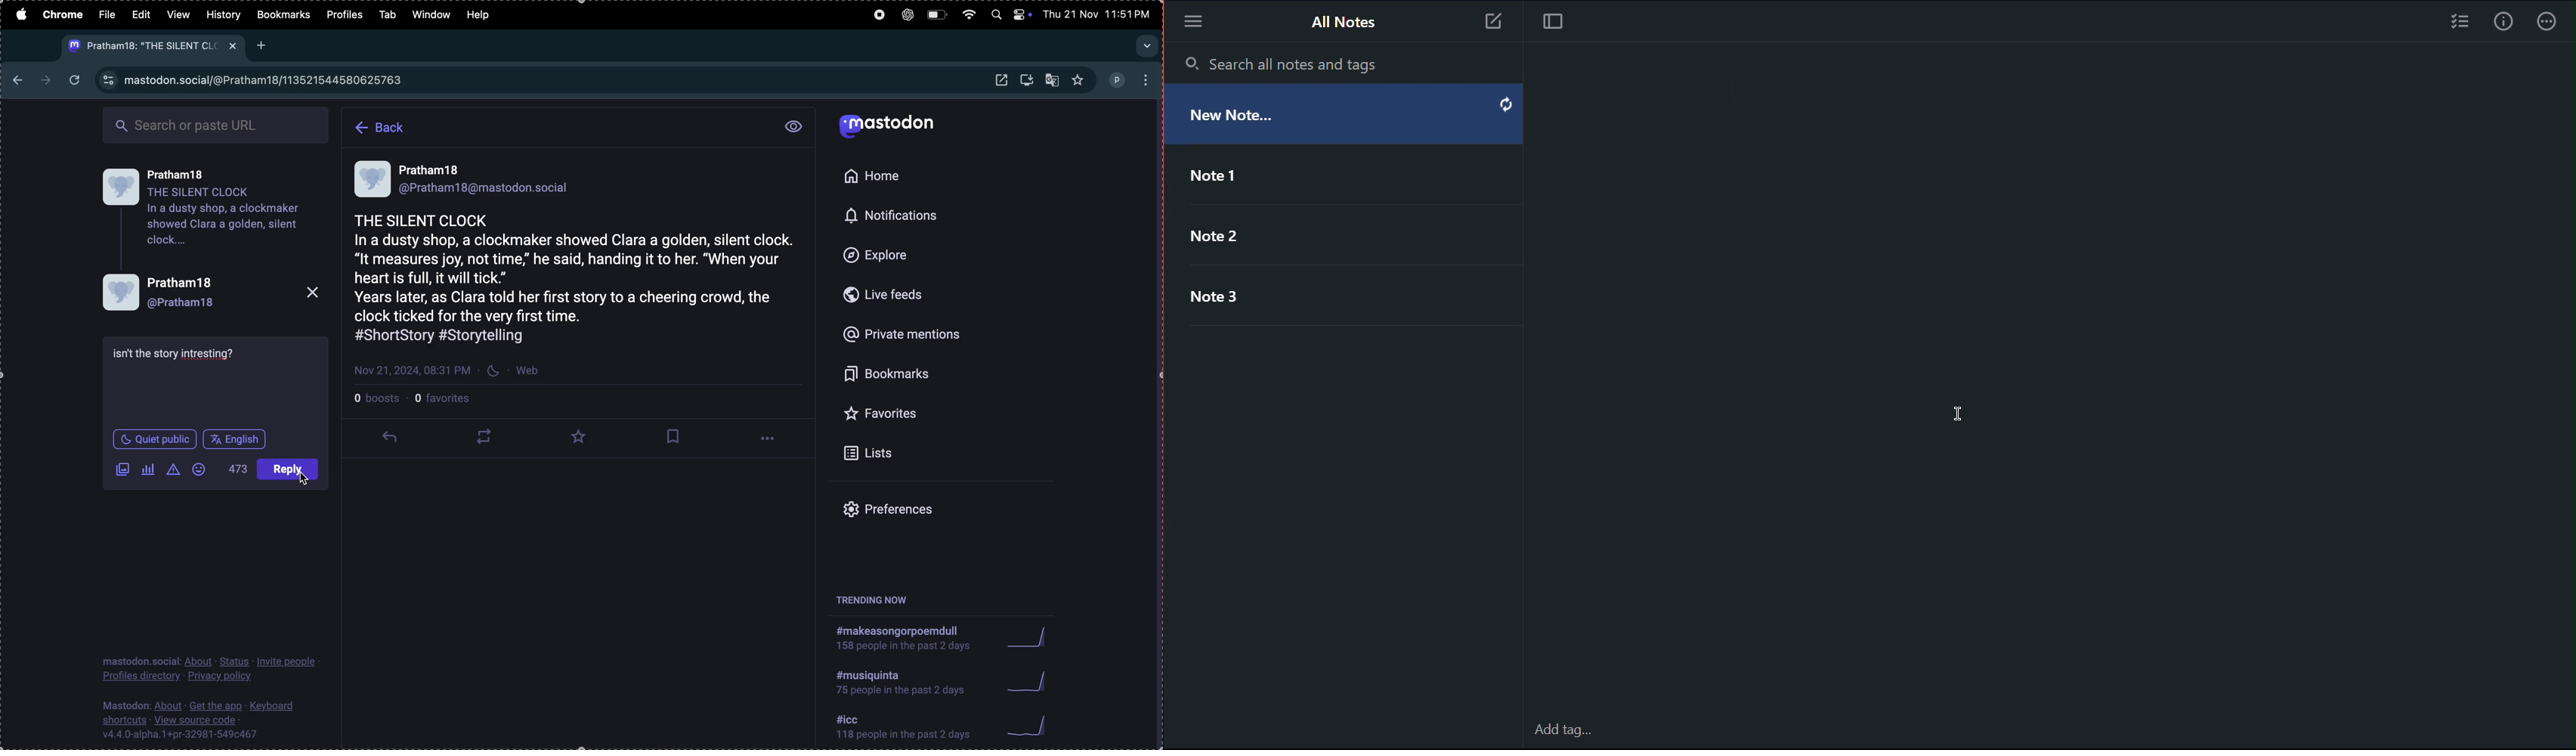  I want to click on story post, so click(580, 267).